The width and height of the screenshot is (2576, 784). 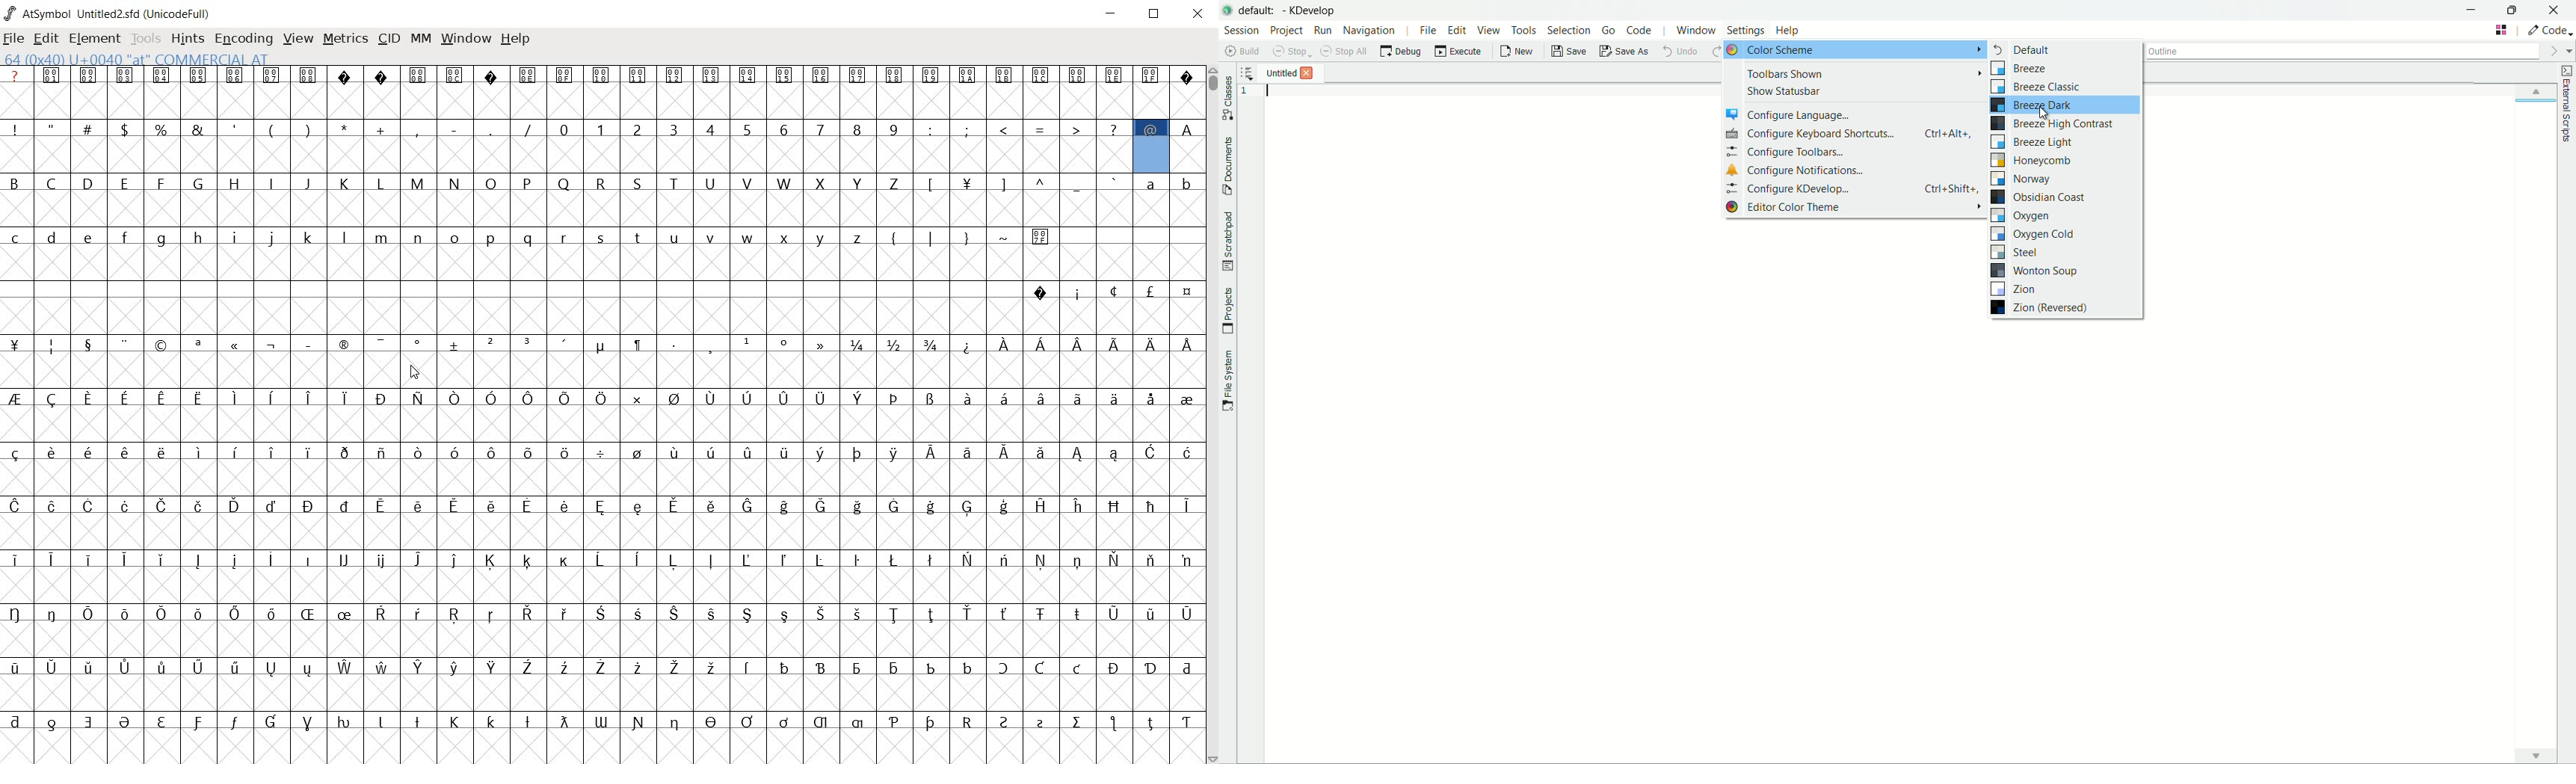 I want to click on metrics, so click(x=345, y=40).